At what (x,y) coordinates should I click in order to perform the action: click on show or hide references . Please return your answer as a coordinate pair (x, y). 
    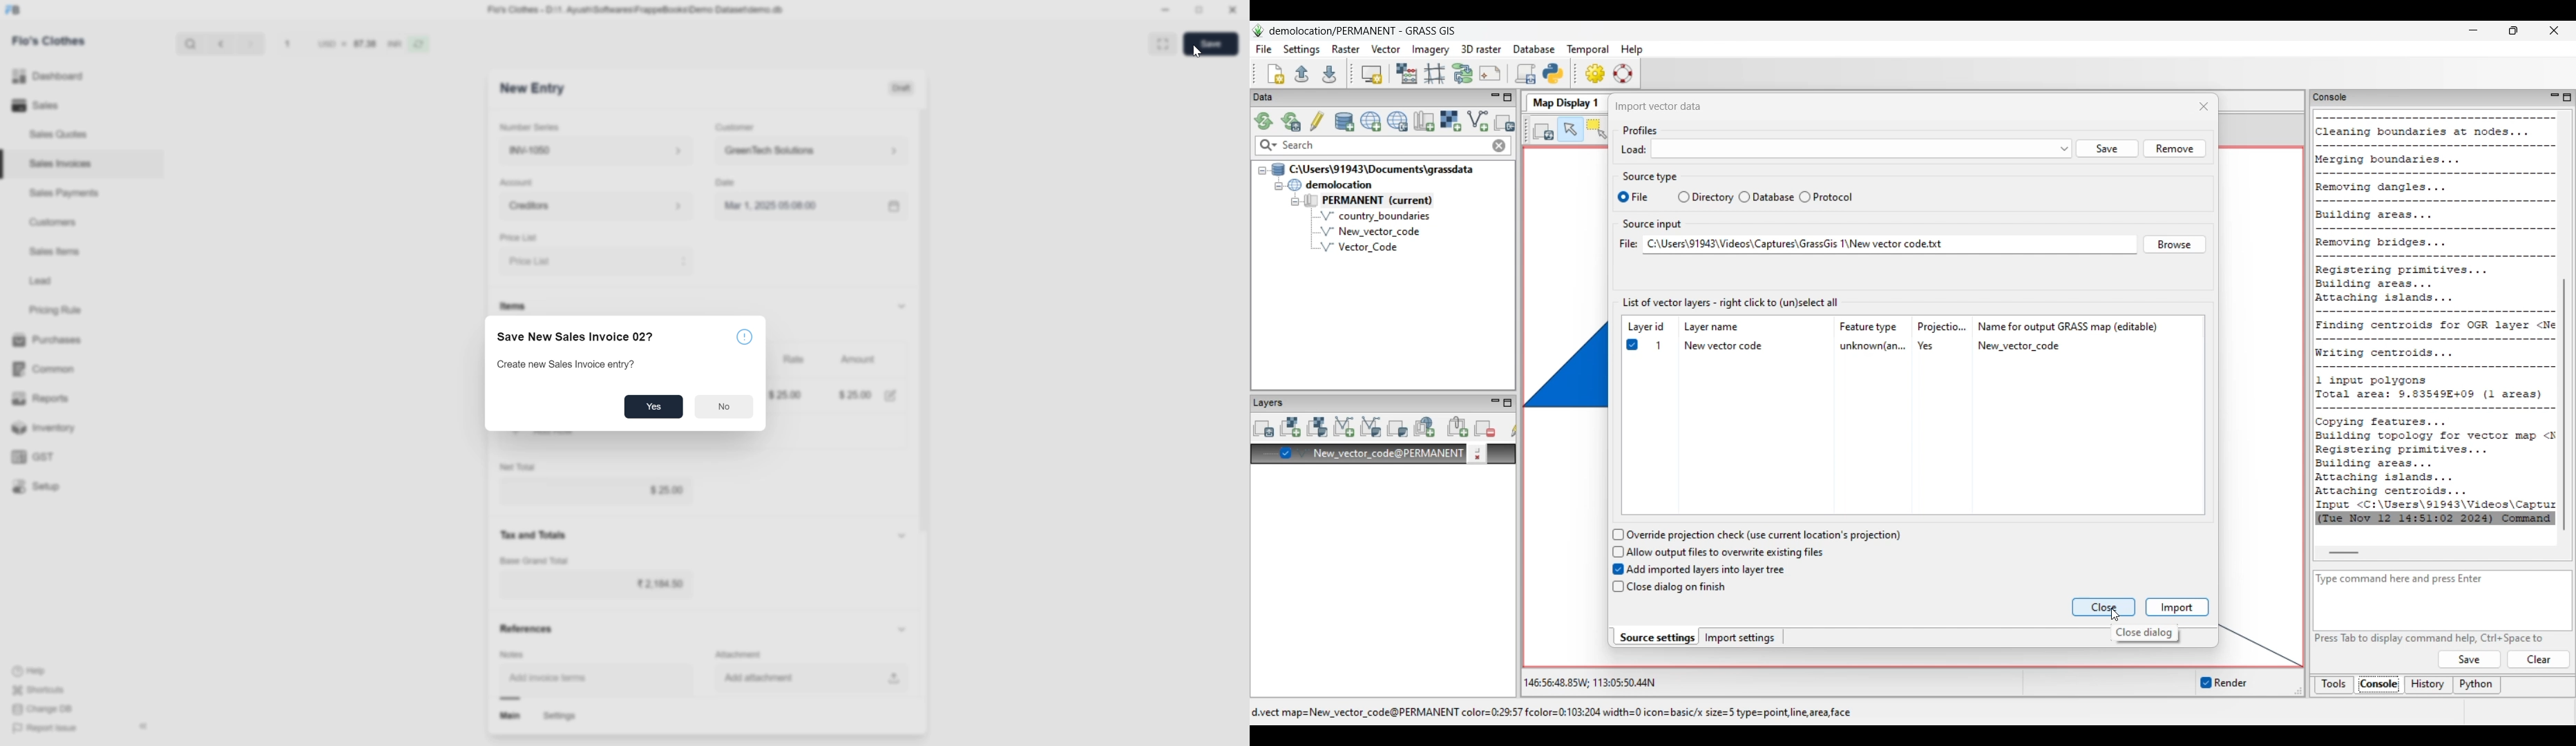
    Looking at the image, I should click on (906, 626).